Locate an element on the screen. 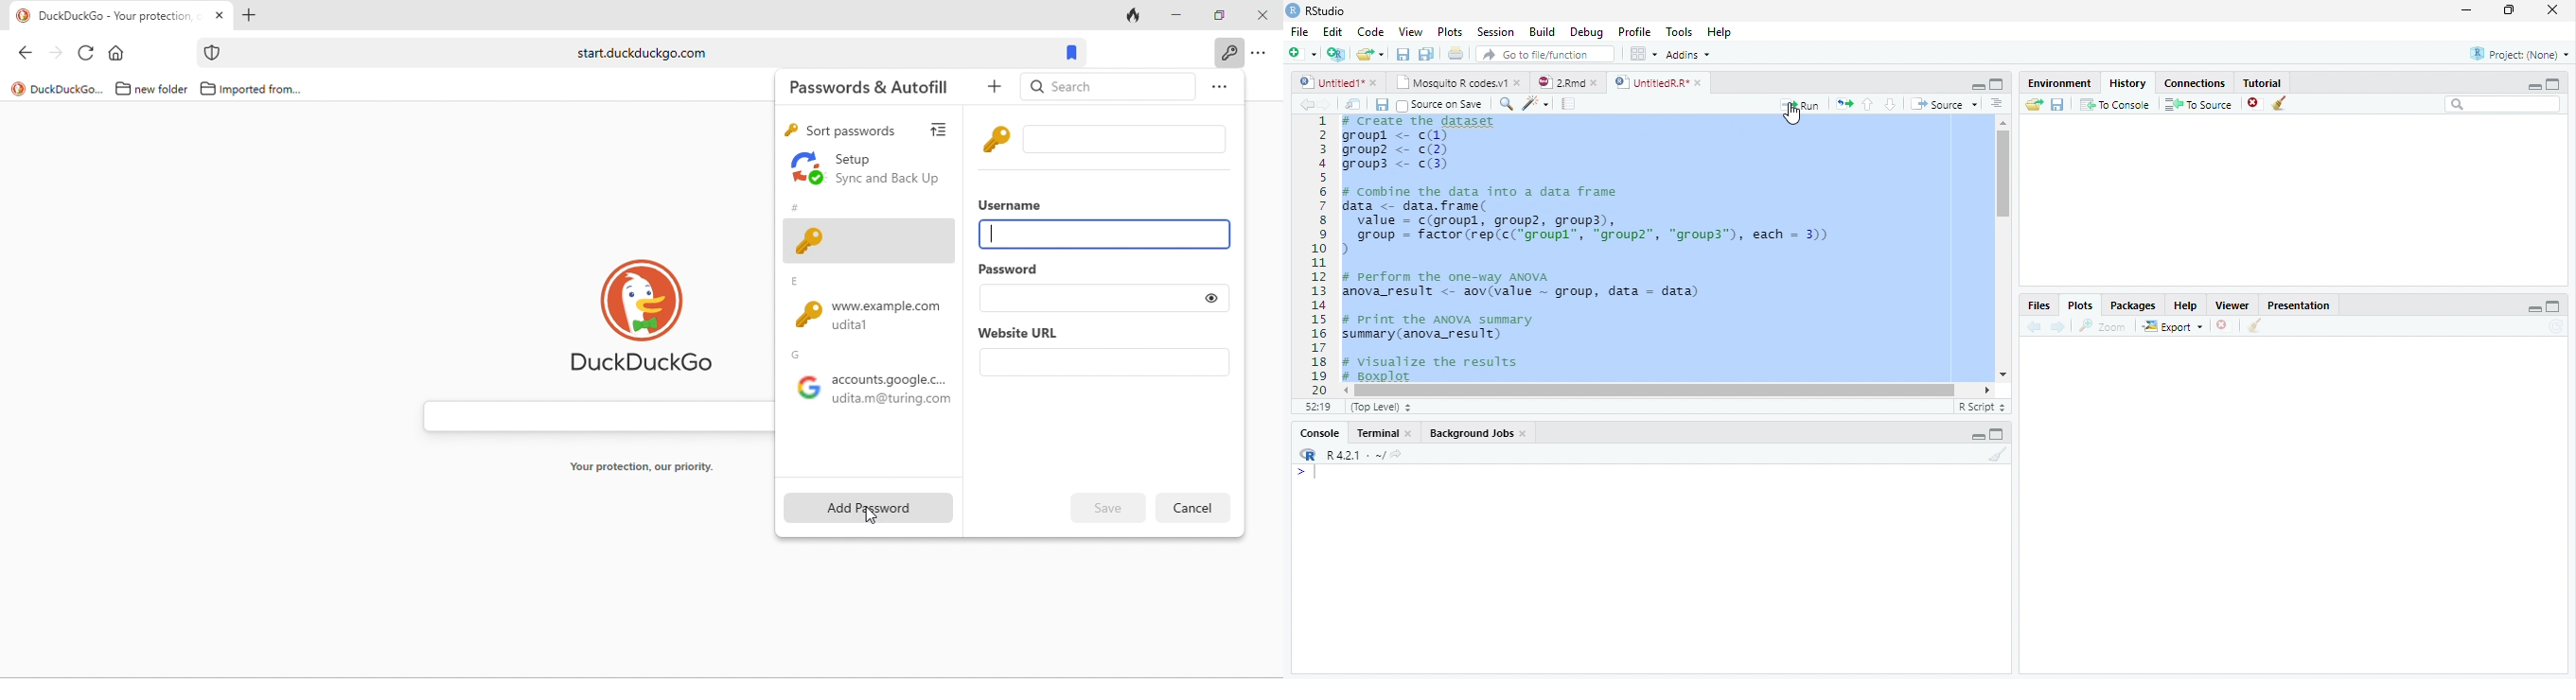 The height and width of the screenshot is (700, 2576). background jobs is located at coordinates (1479, 435).